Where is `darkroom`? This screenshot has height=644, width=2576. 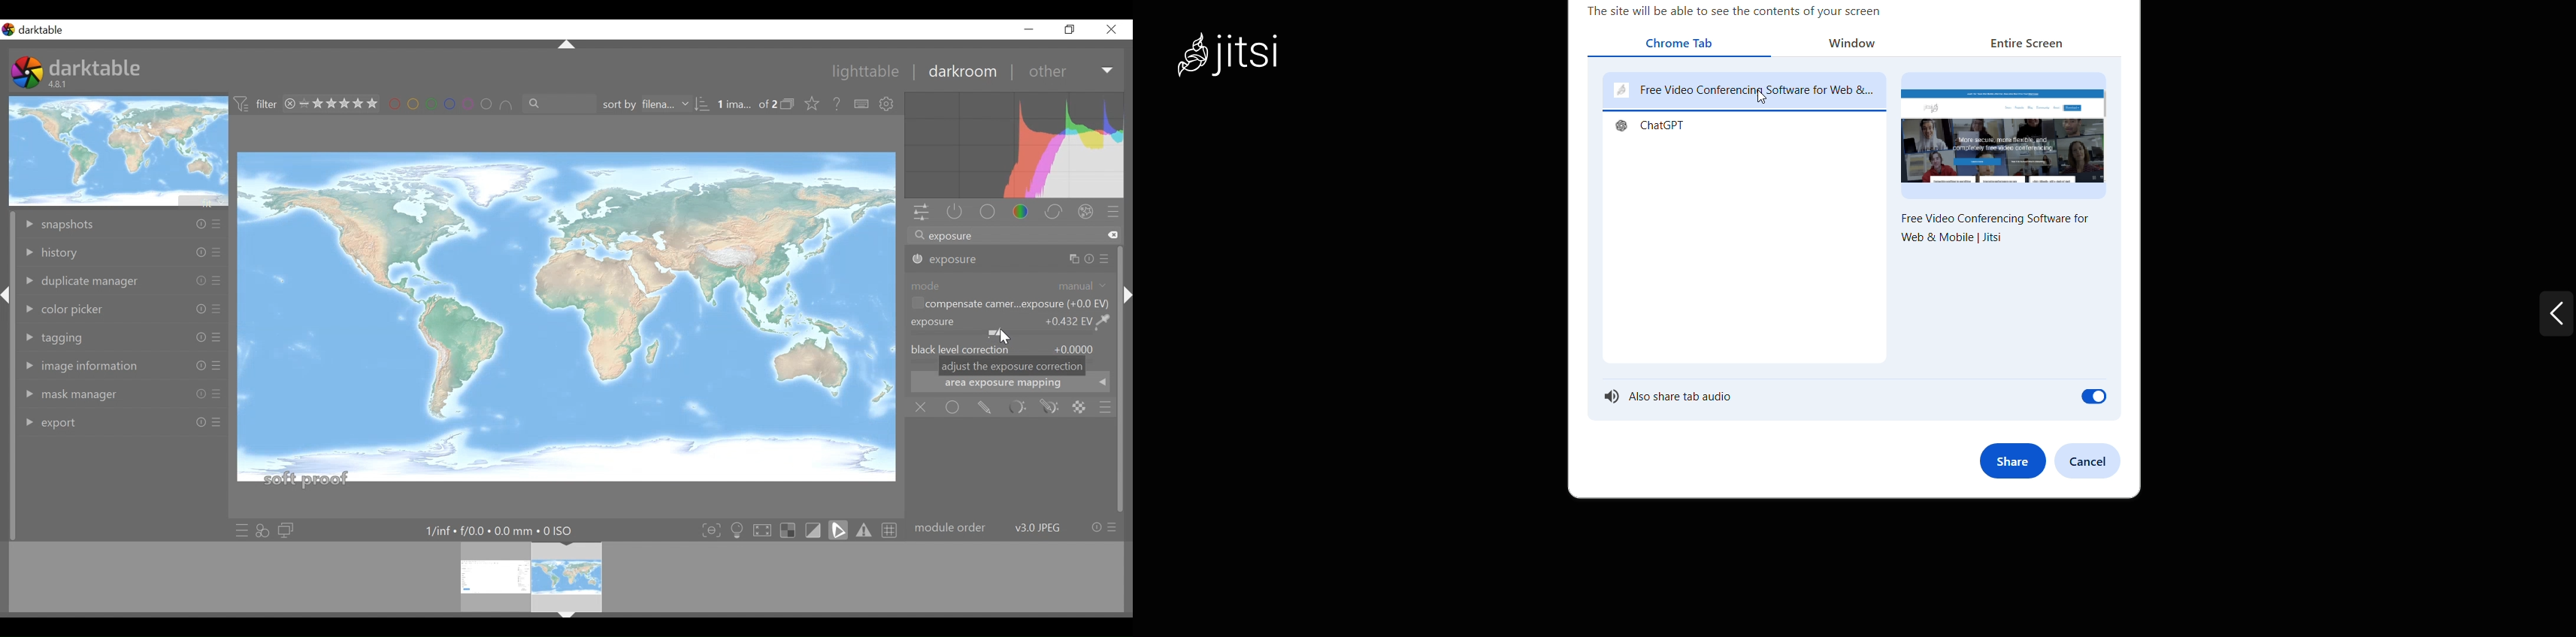
darkroom is located at coordinates (962, 71).